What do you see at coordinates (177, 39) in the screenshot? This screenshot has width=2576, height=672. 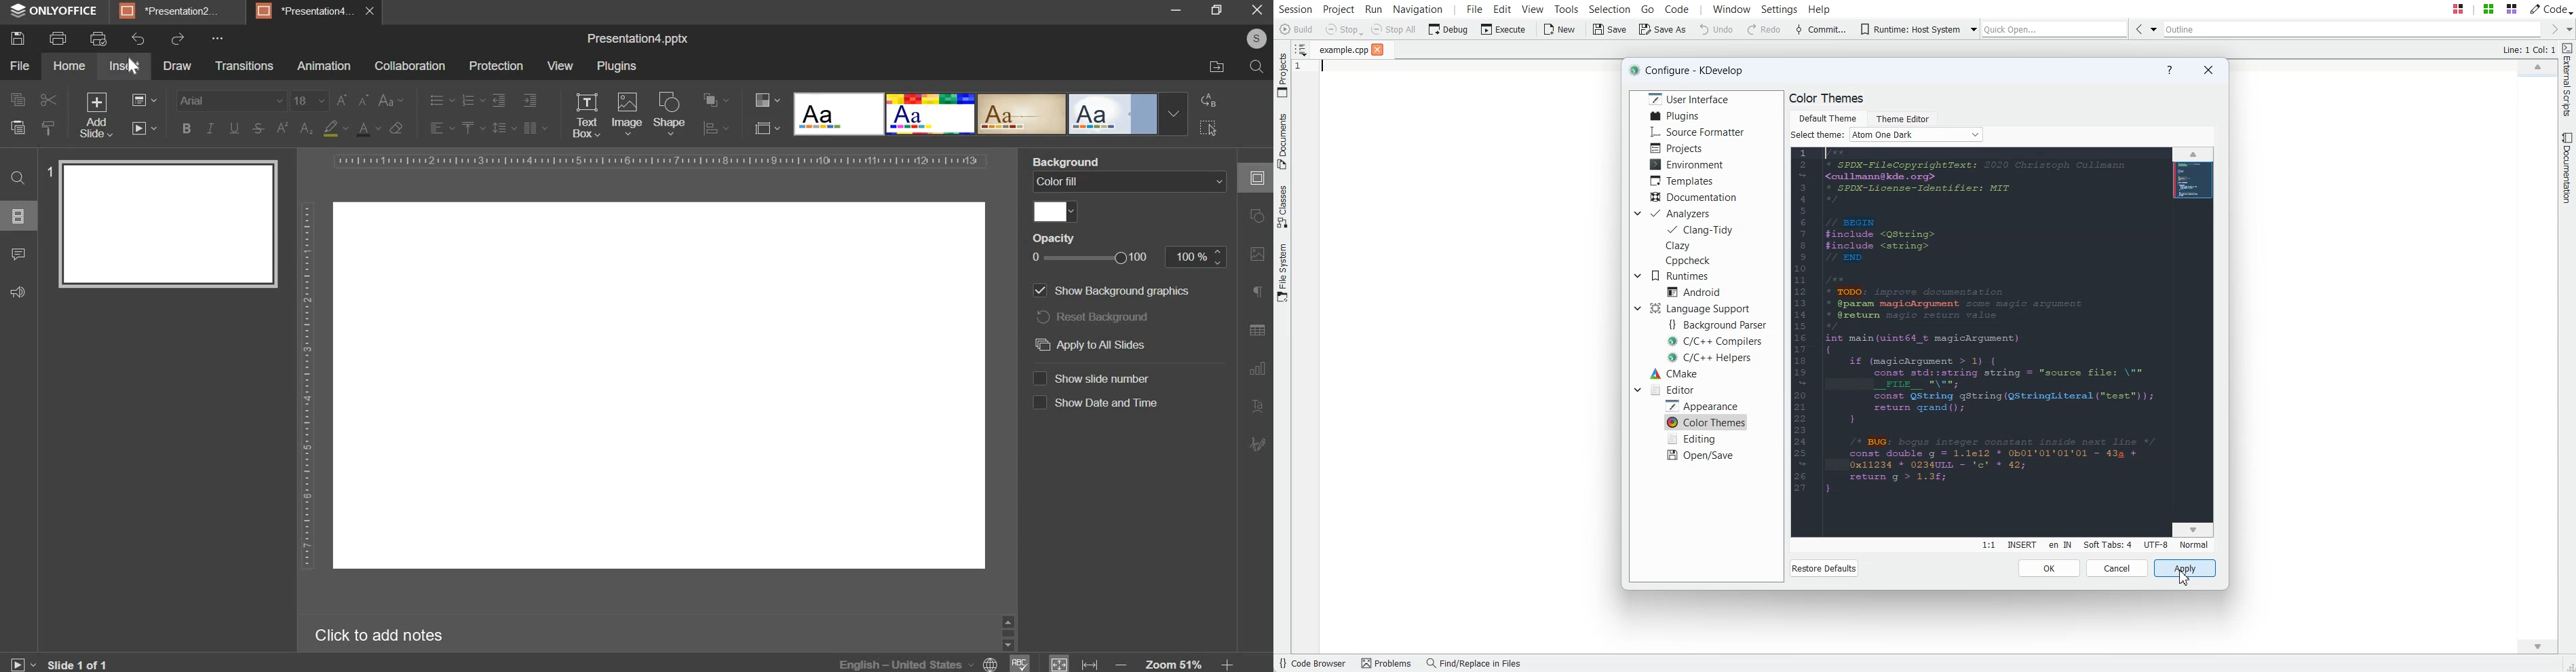 I see `redo` at bounding box center [177, 39].